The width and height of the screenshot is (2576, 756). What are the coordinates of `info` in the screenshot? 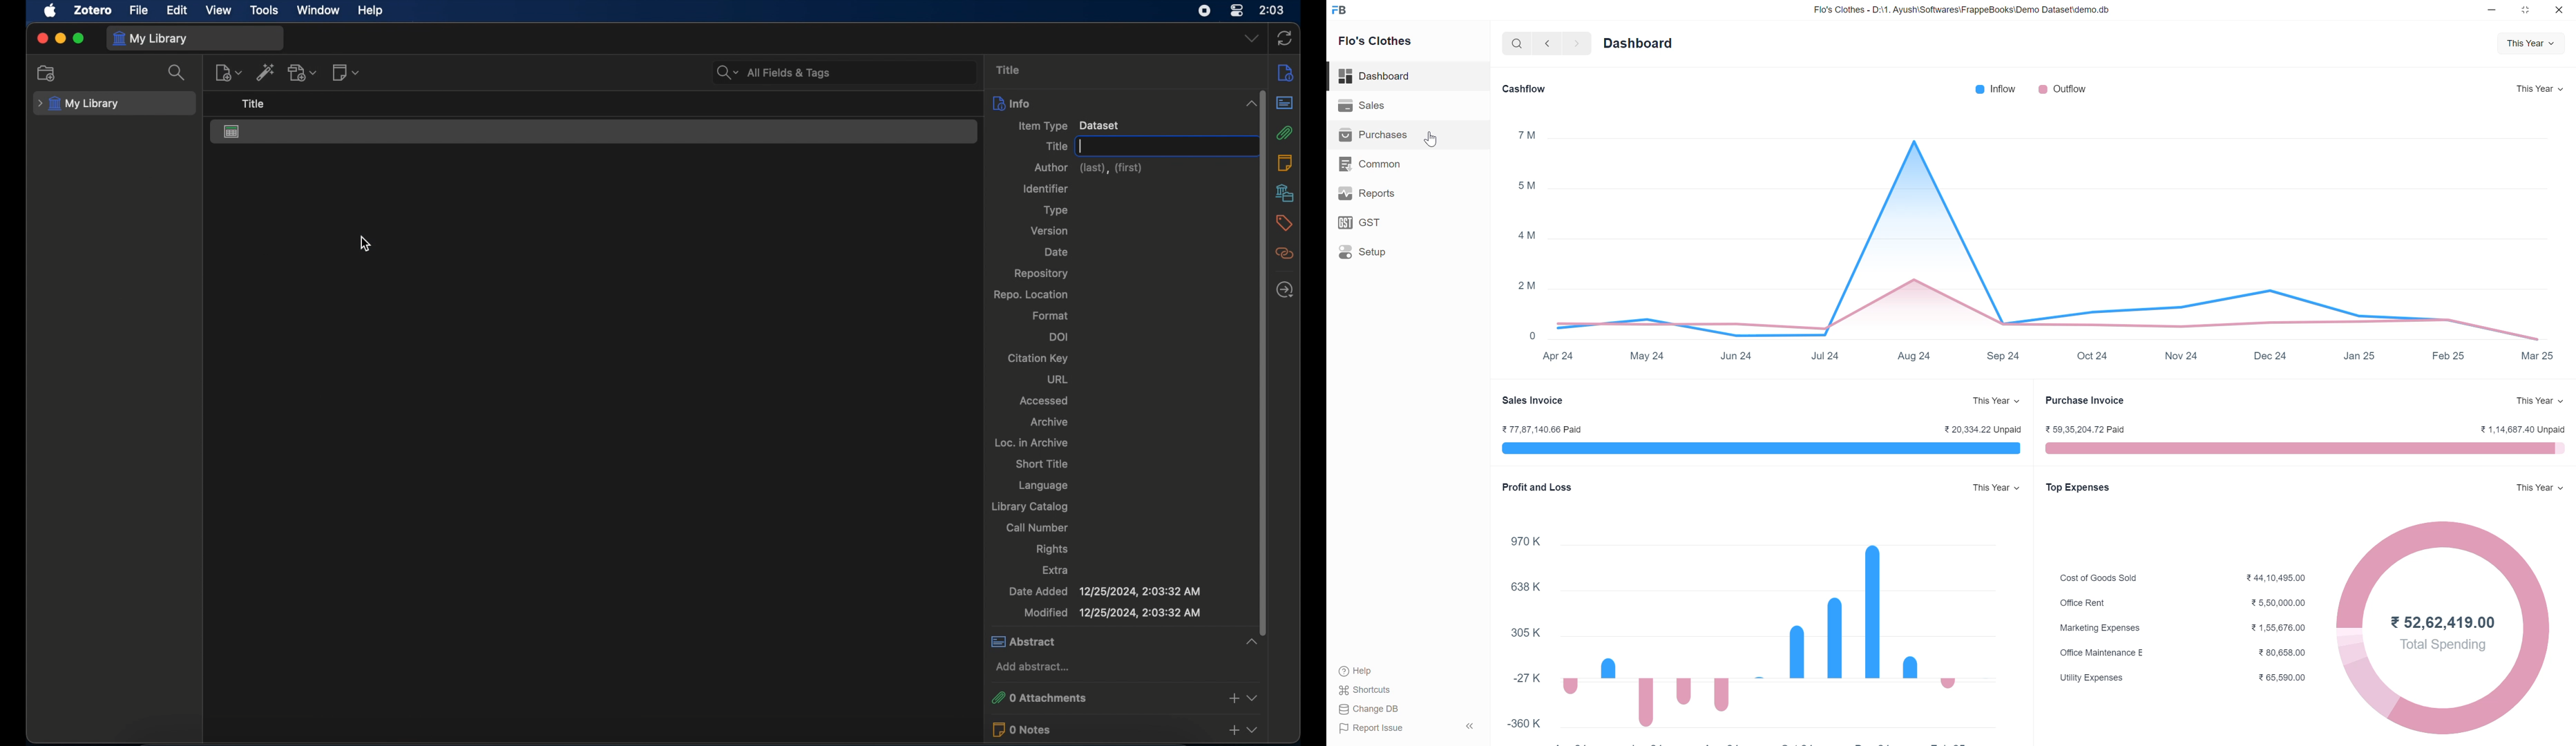 It's located at (1284, 73).